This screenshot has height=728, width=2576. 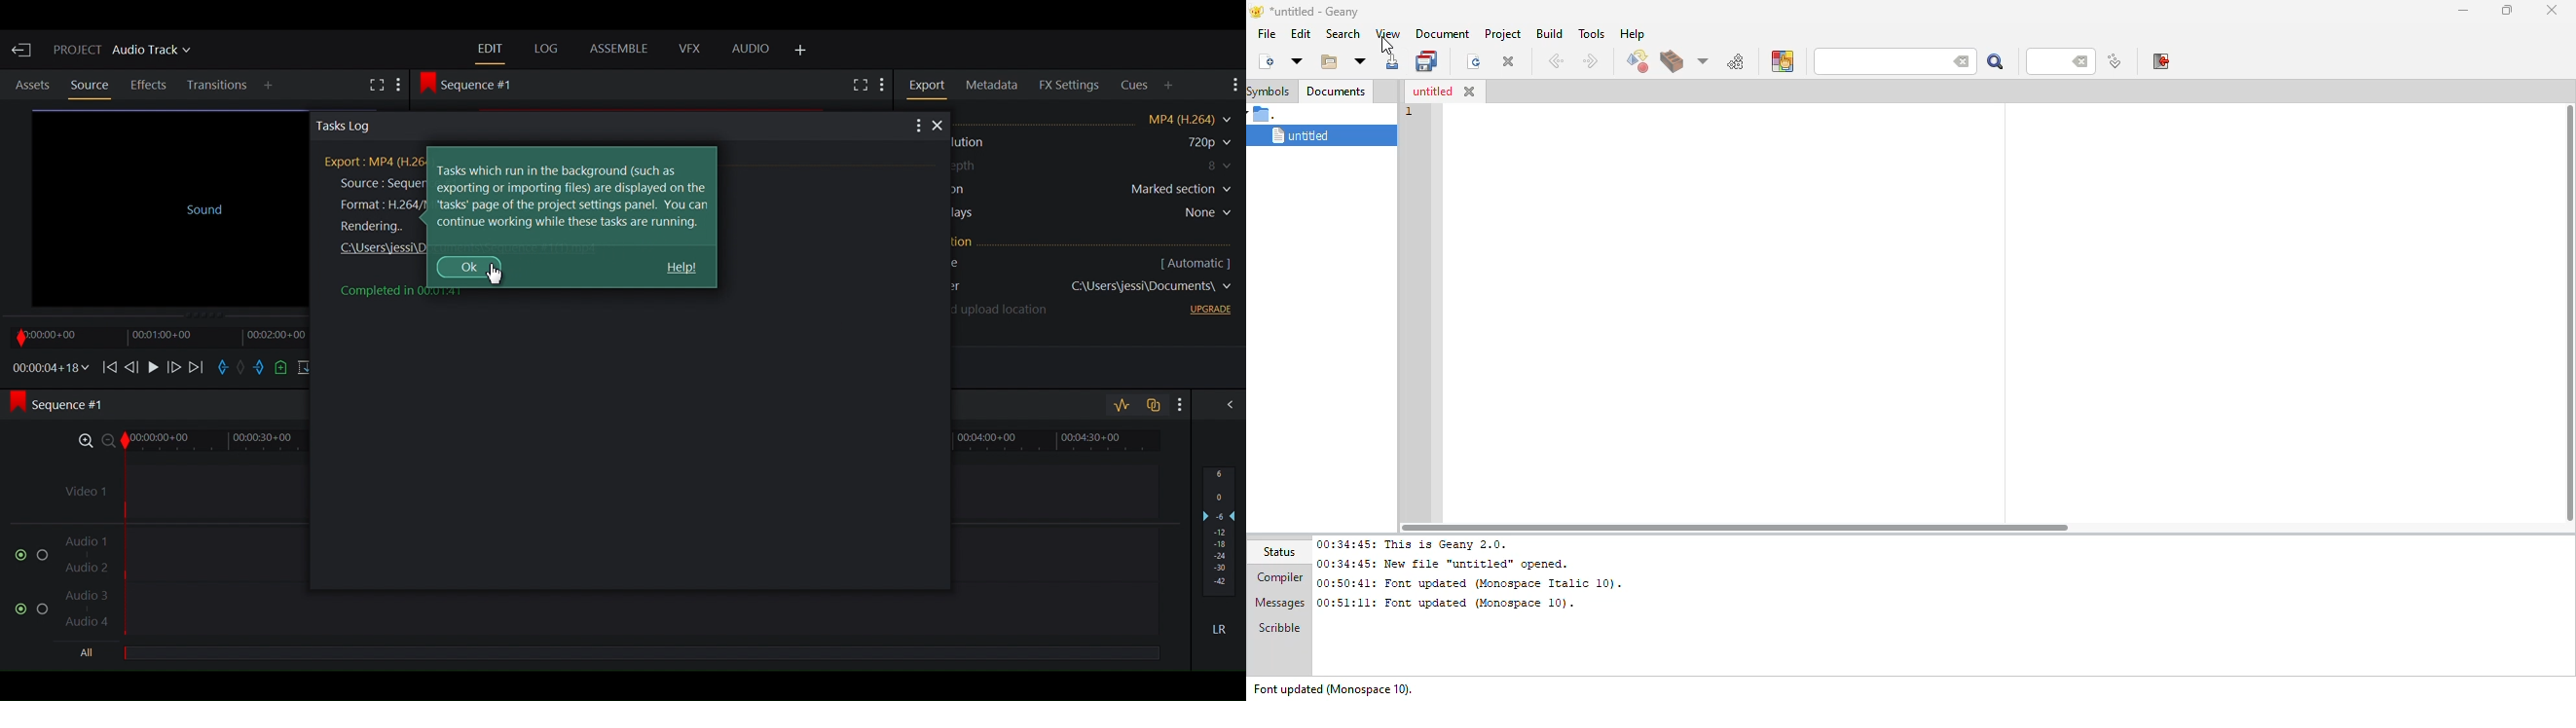 I want to click on Source, so click(x=89, y=85).